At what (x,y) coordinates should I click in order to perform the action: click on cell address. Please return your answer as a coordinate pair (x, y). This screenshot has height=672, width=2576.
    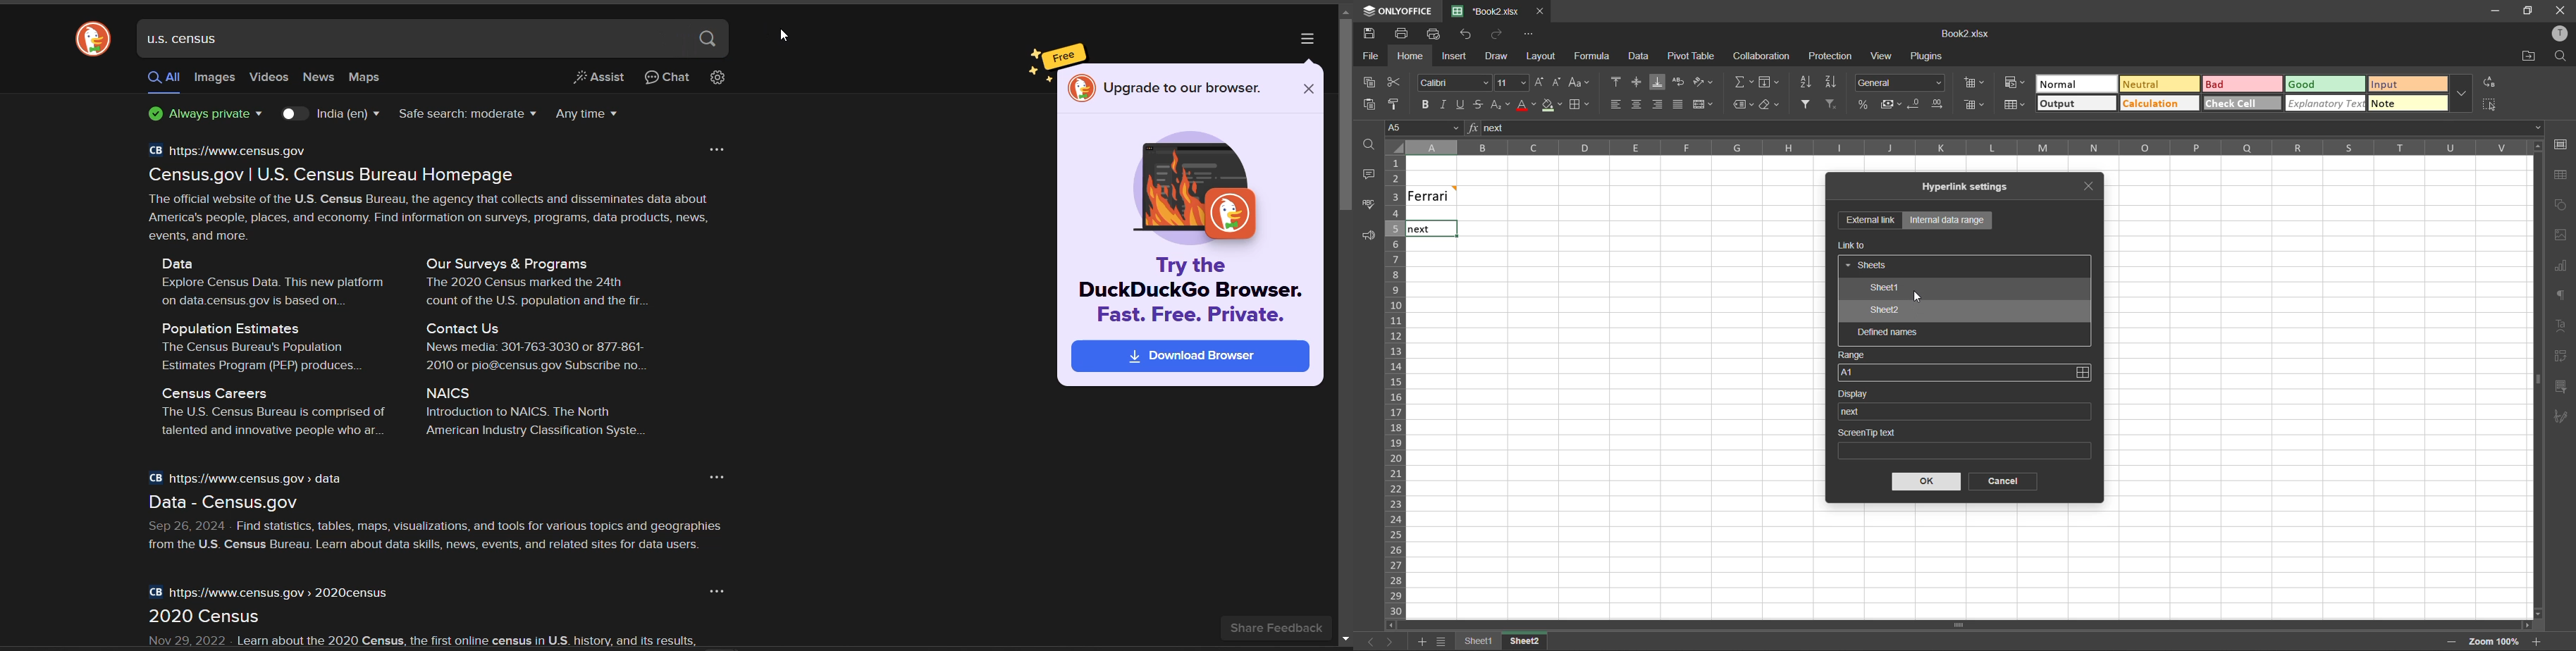
    Looking at the image, I should click on (1423, 127).